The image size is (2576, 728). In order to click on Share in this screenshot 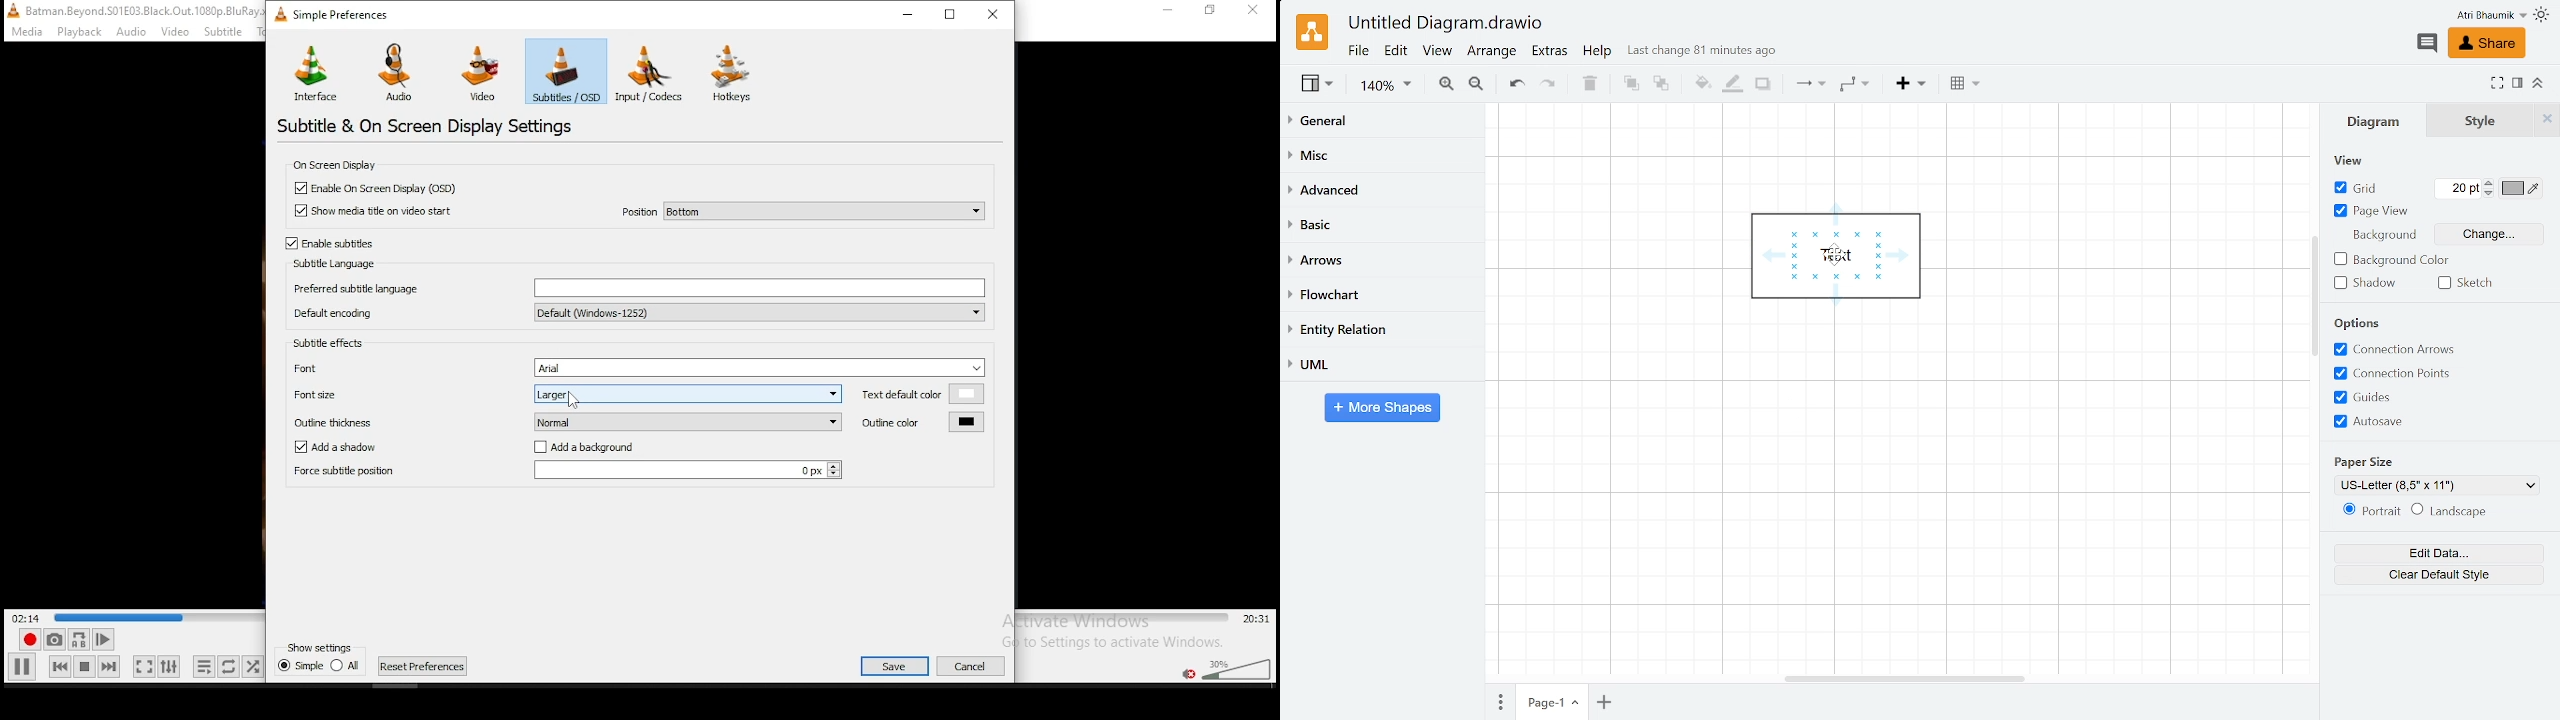, I will do `click(2483, 44)`.